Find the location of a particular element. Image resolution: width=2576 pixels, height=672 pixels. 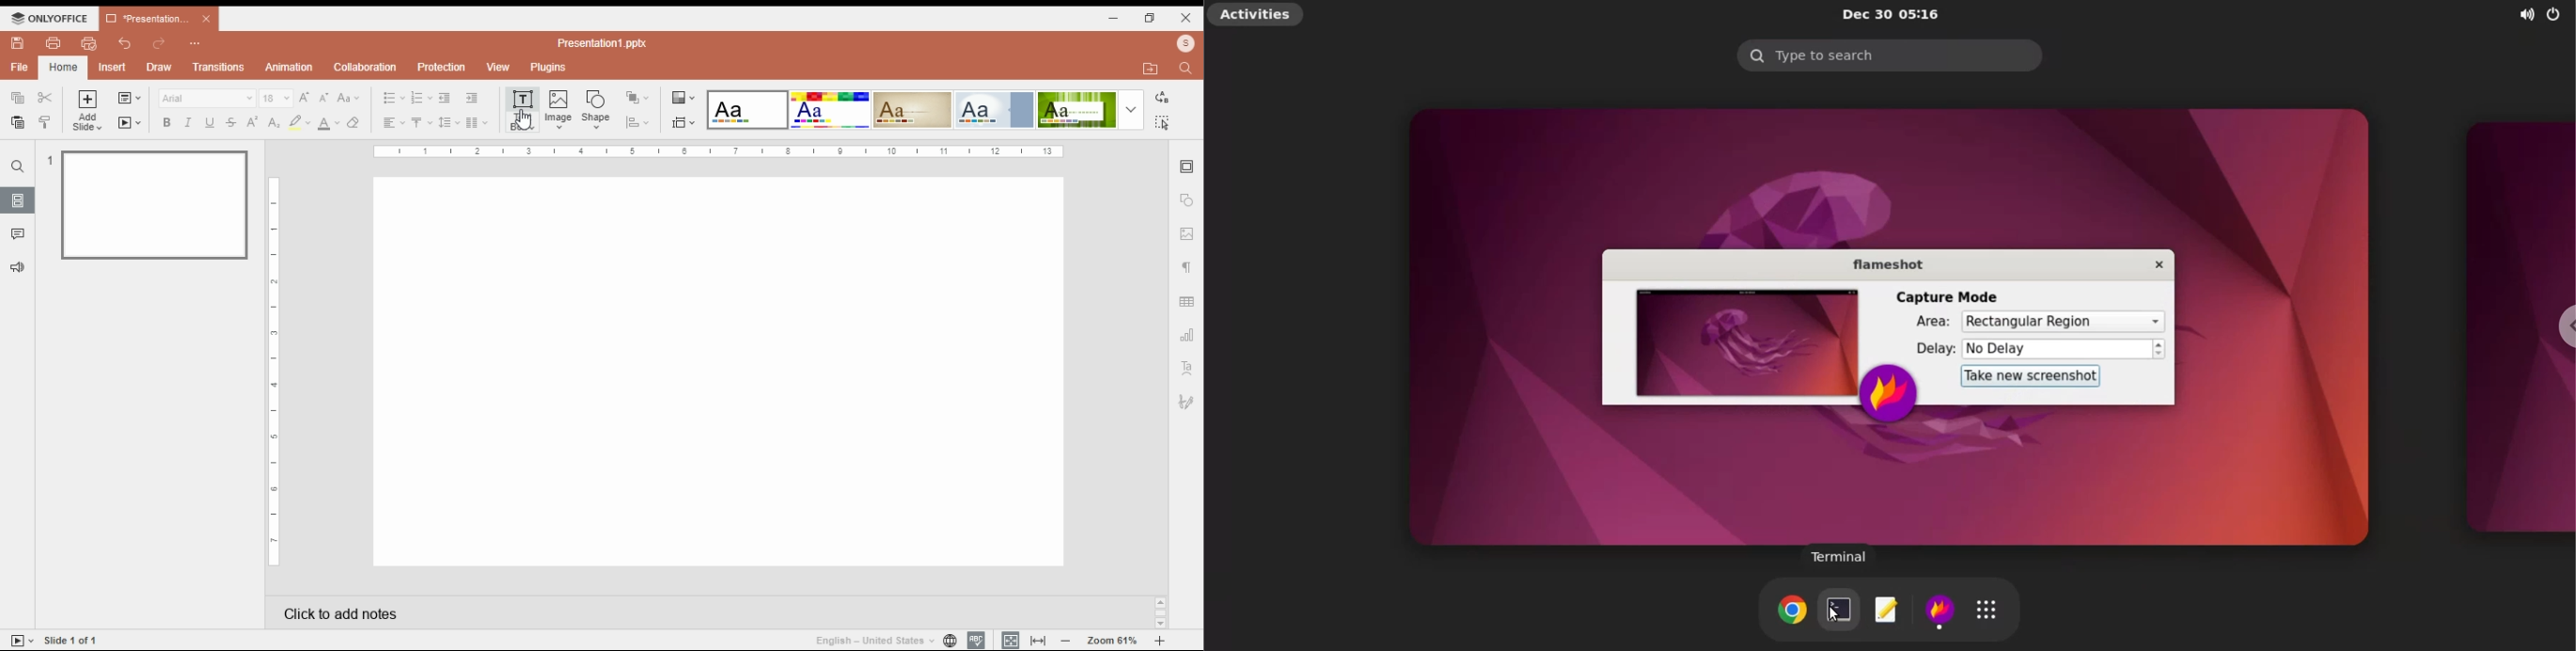

bold is located at coordinates (166, 122).